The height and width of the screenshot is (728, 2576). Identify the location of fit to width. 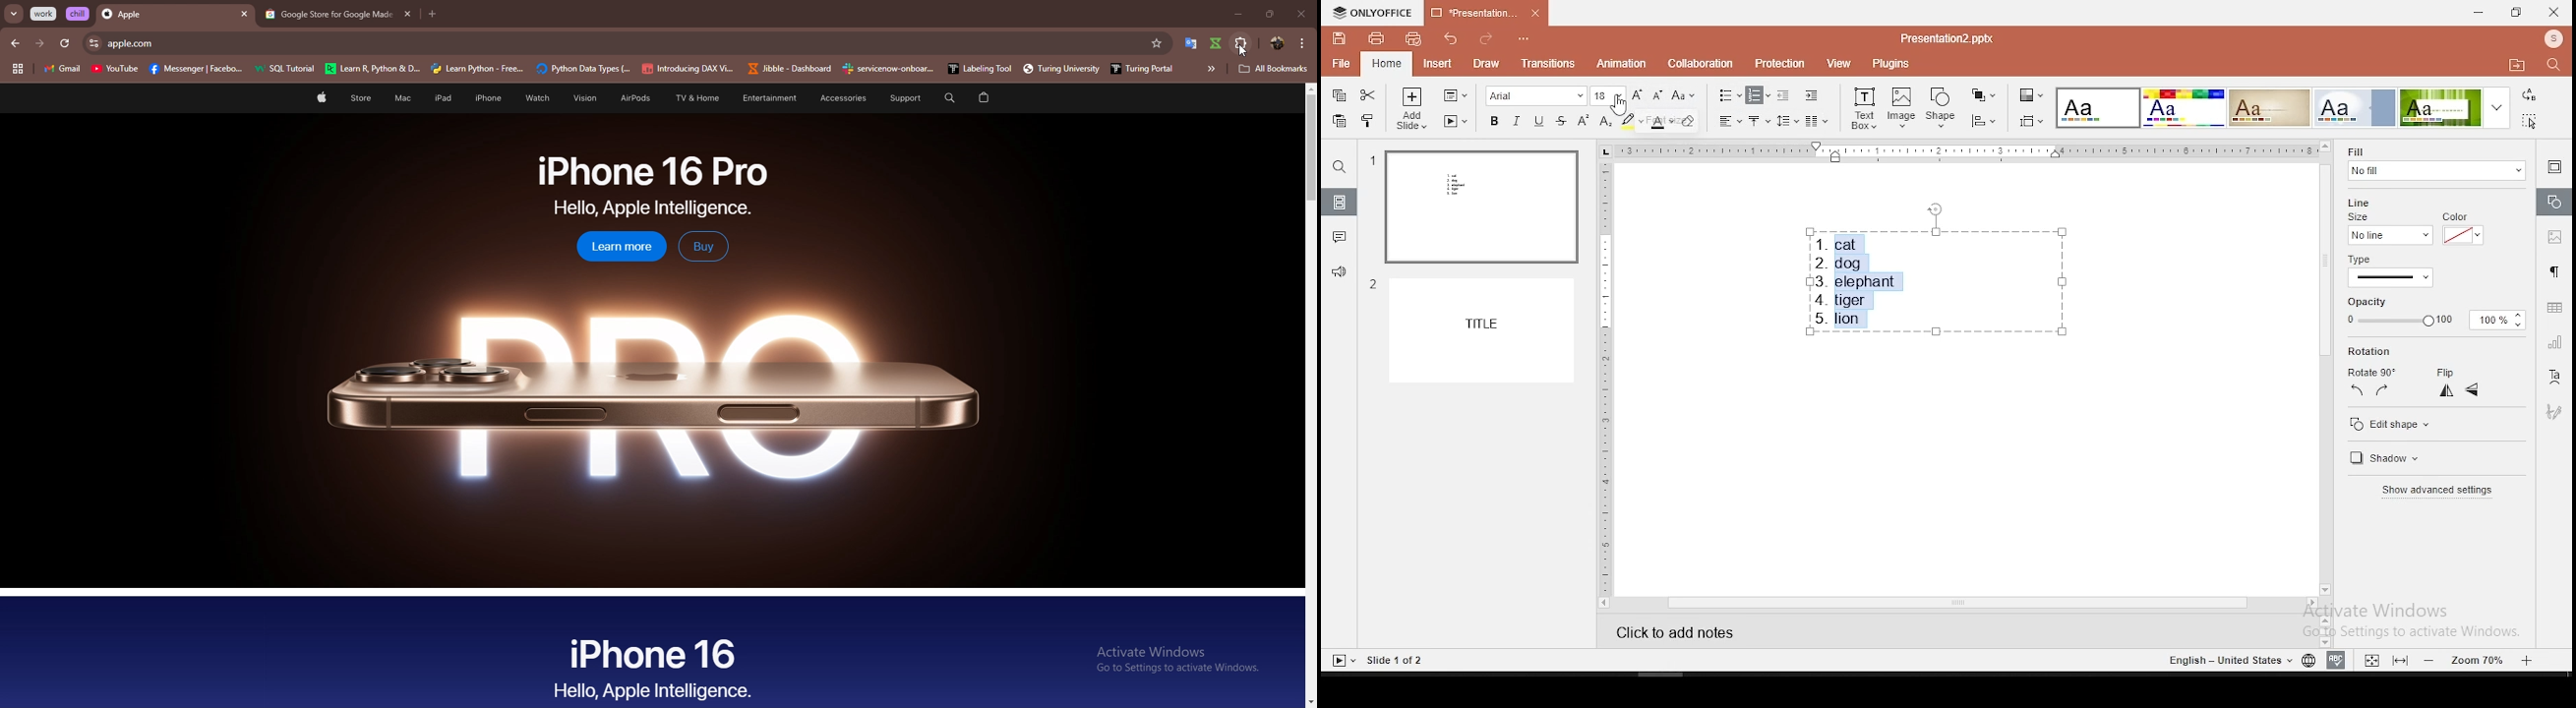
(2368, 659).